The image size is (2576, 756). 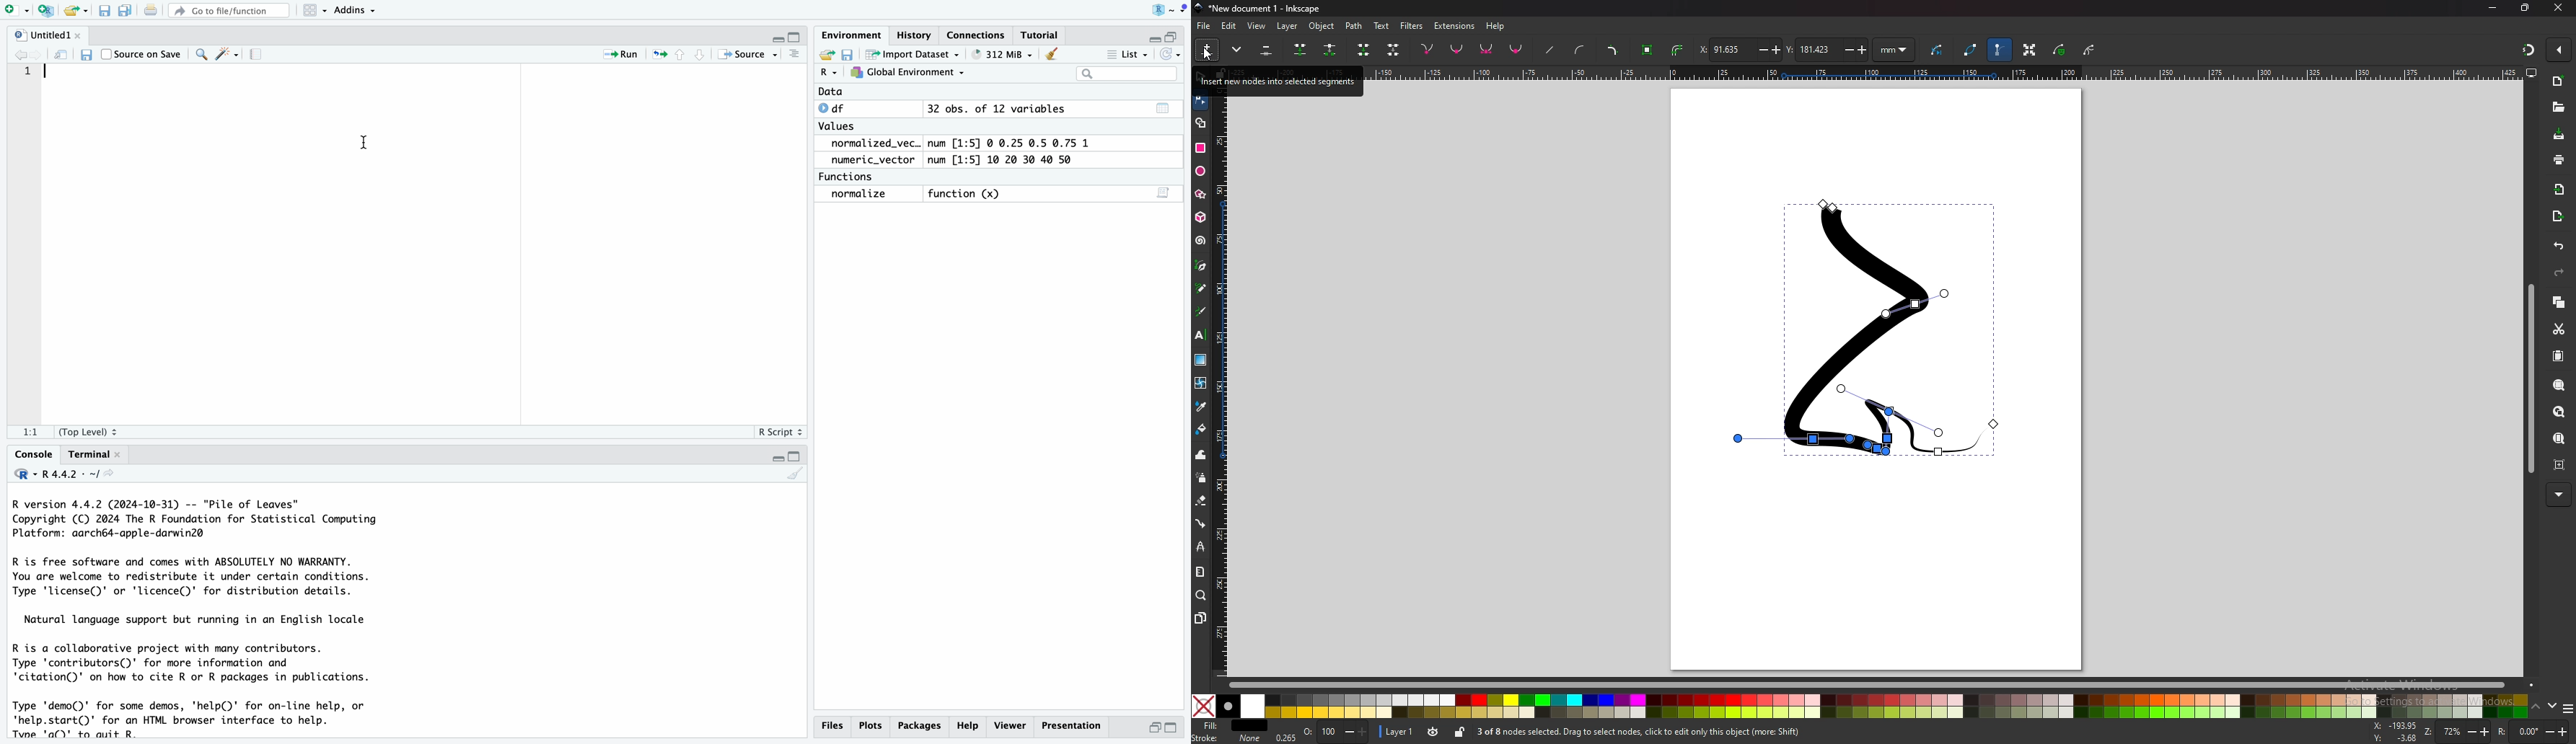 I want to click on Environment, so click(x=853, y=33).